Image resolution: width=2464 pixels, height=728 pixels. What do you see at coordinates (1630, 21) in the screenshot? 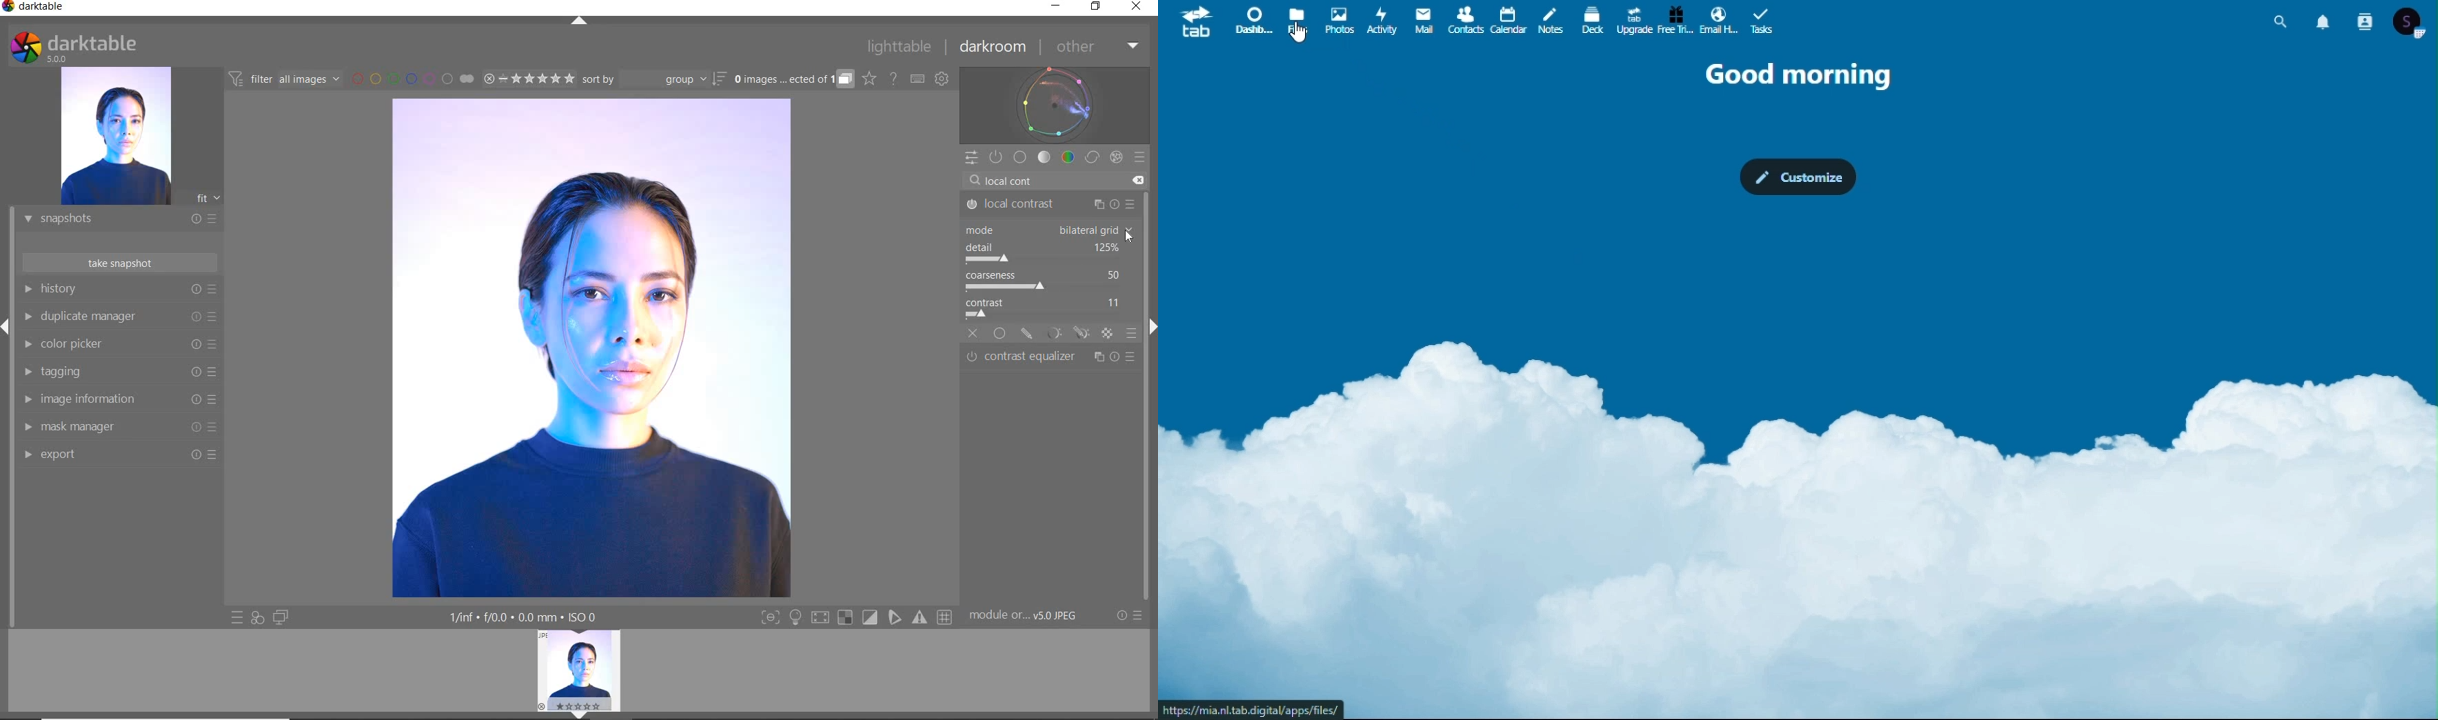
I see `upgrade` at bounding box center [1630, 21].